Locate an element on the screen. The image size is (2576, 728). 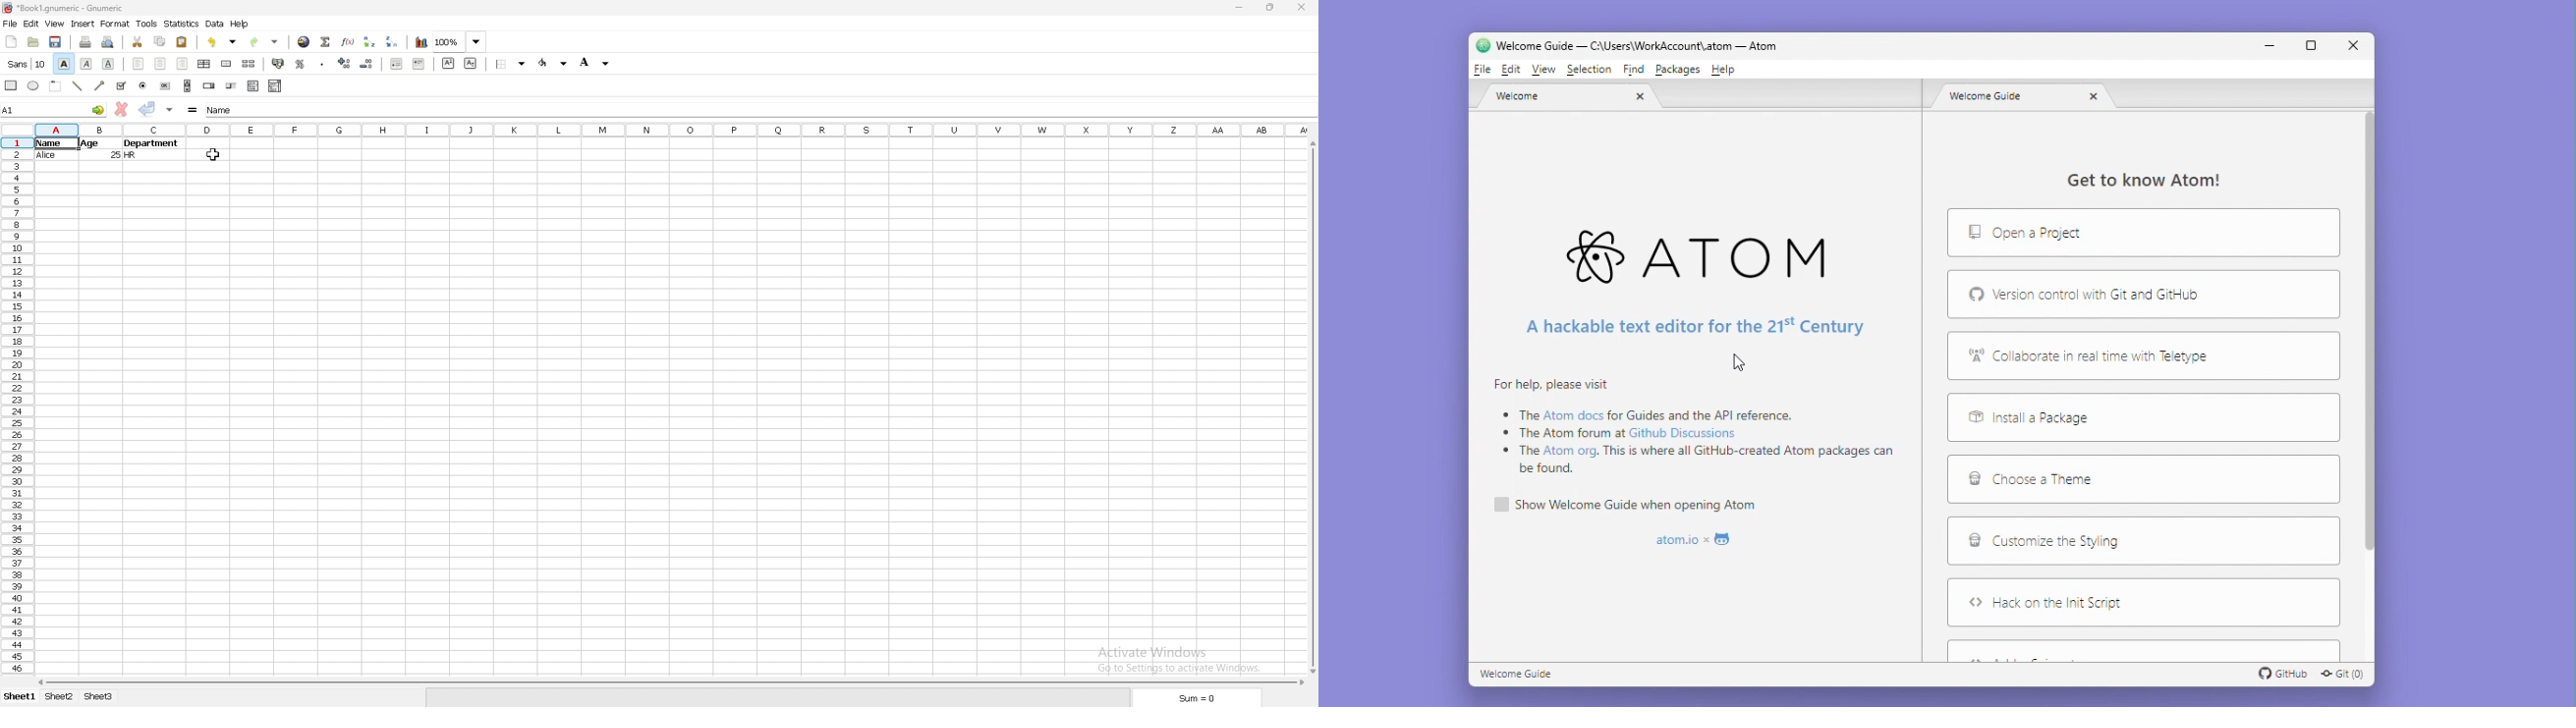
line is located at coordinates (78, 85).